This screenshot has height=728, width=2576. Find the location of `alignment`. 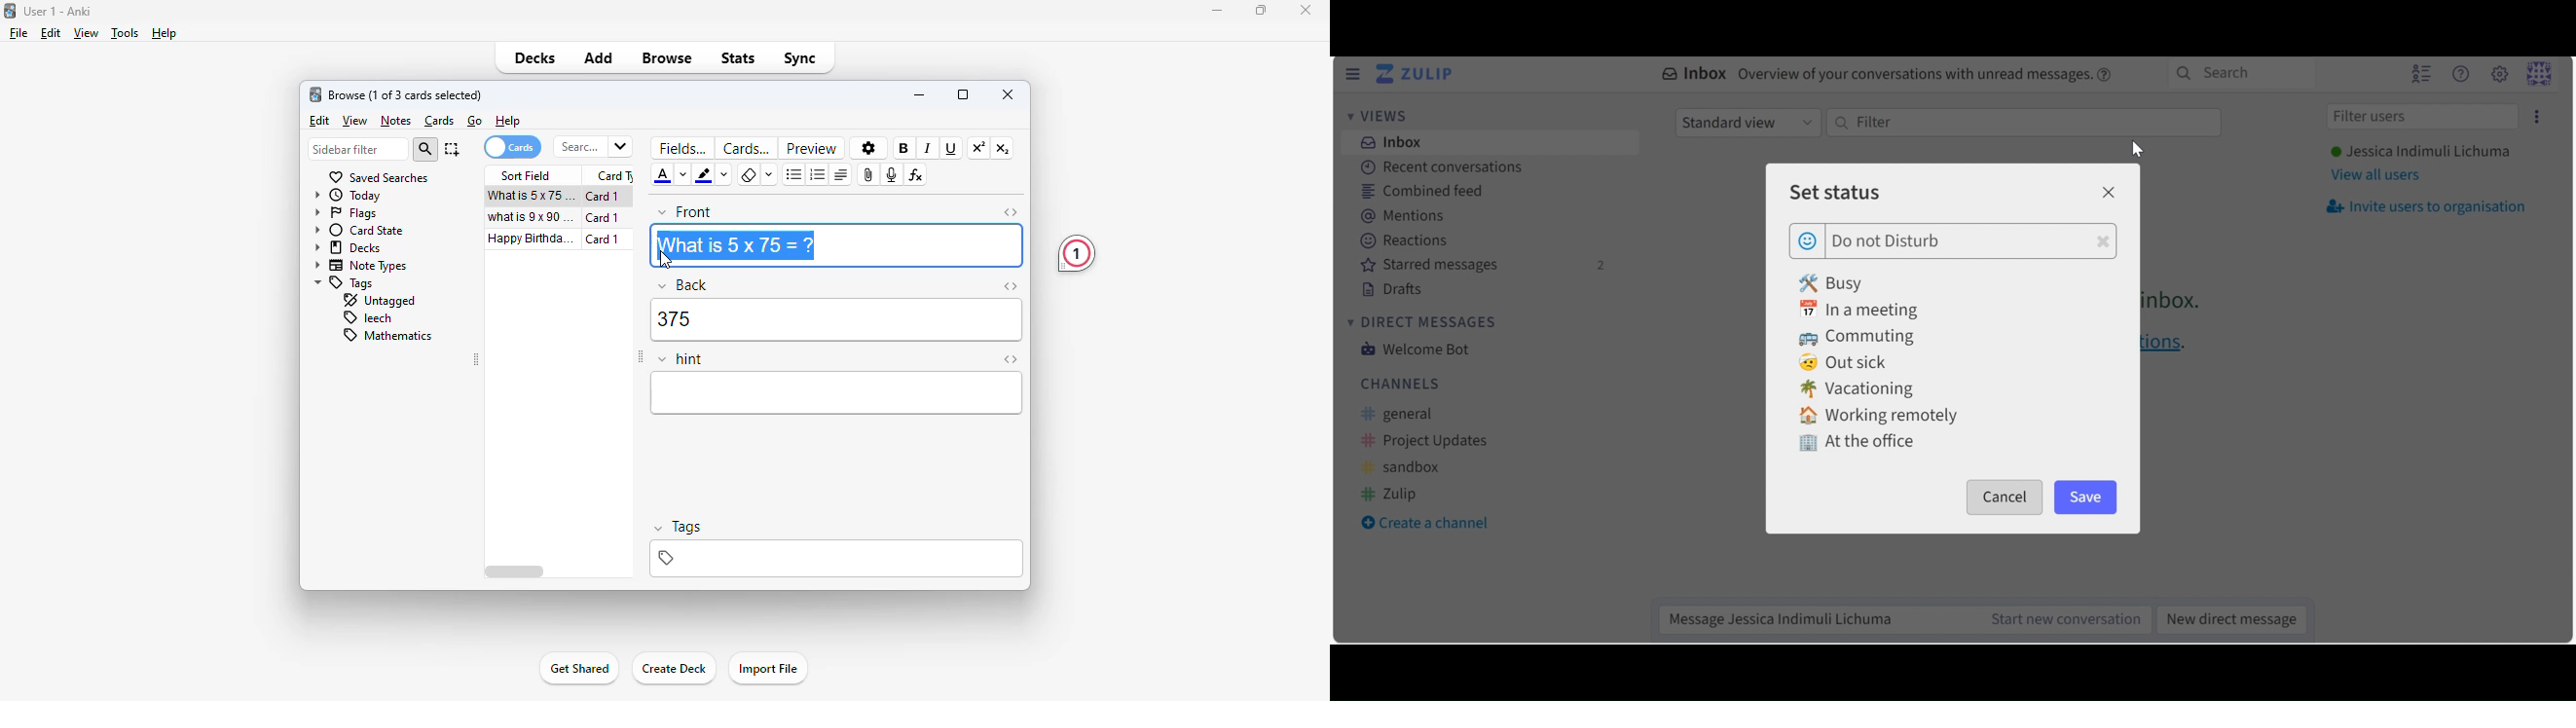

alignment is located at coordinates (841, 175).